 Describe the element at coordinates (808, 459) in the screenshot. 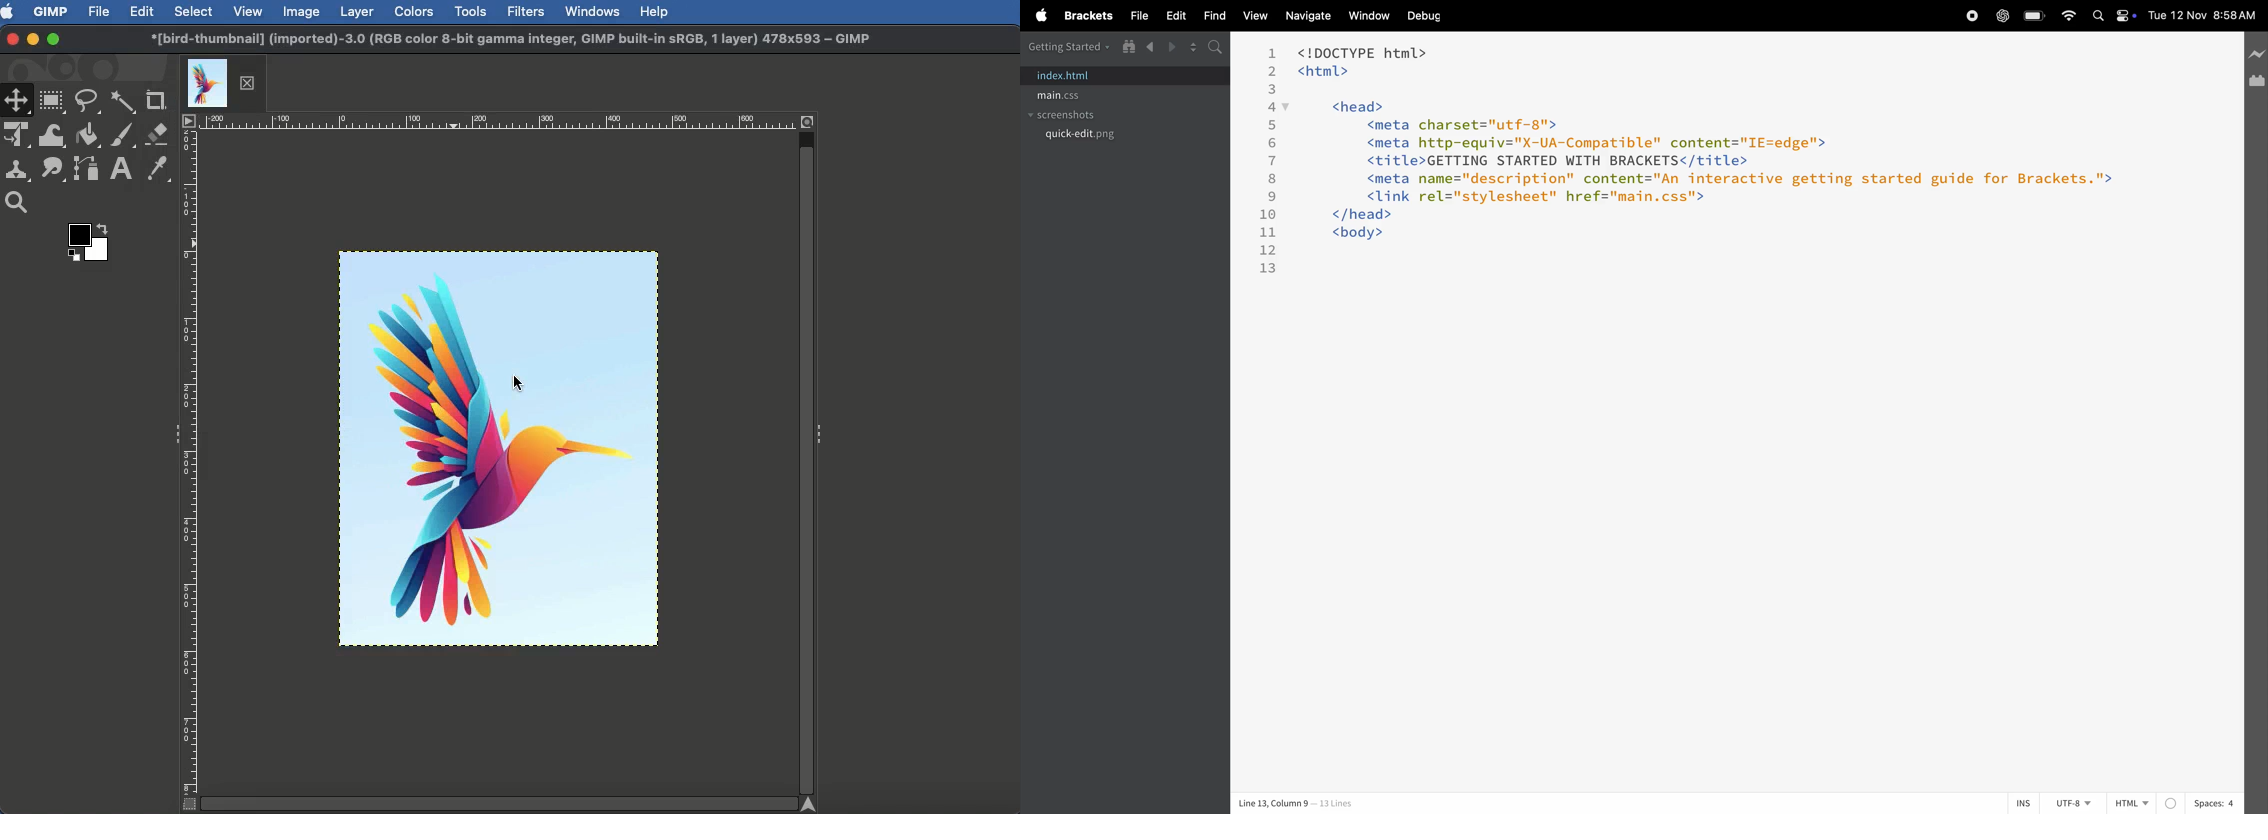

I see `Scroll` at that location.